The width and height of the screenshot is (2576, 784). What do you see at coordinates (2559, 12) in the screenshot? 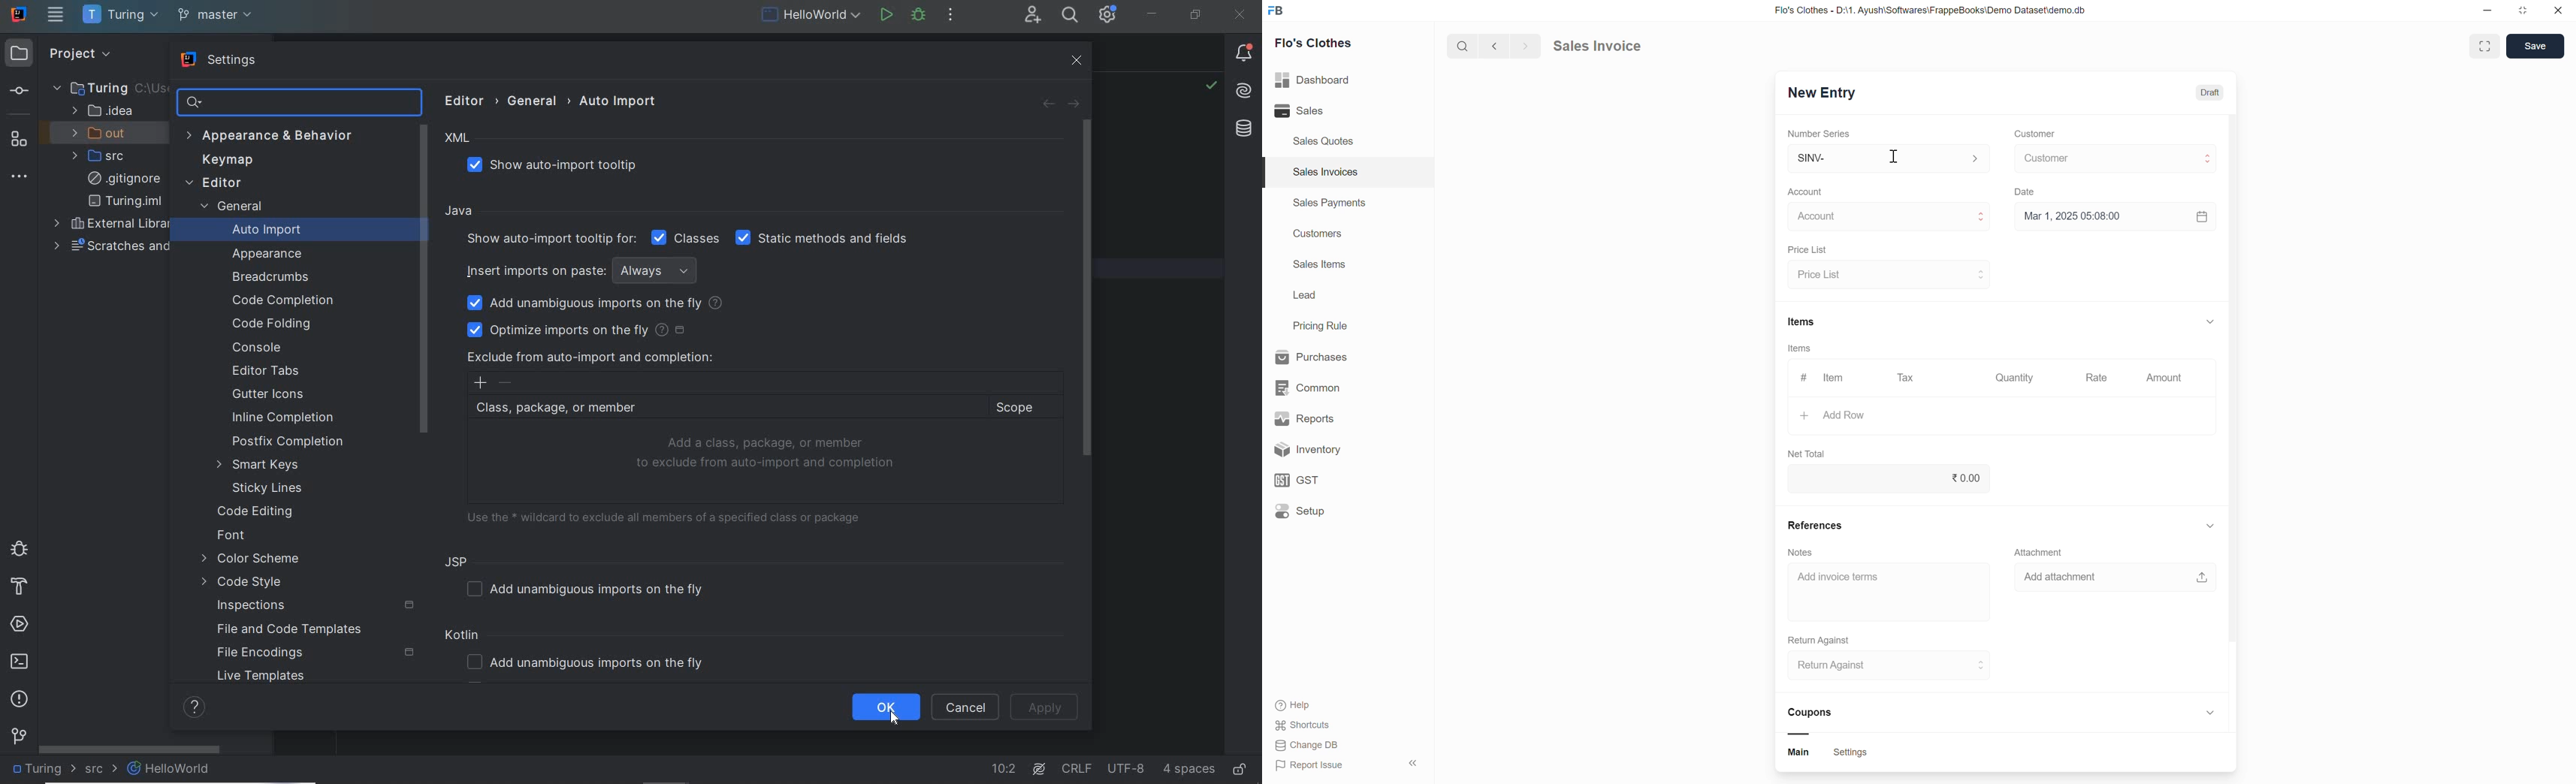
I see `close ` at bounding box center [2559, 12].